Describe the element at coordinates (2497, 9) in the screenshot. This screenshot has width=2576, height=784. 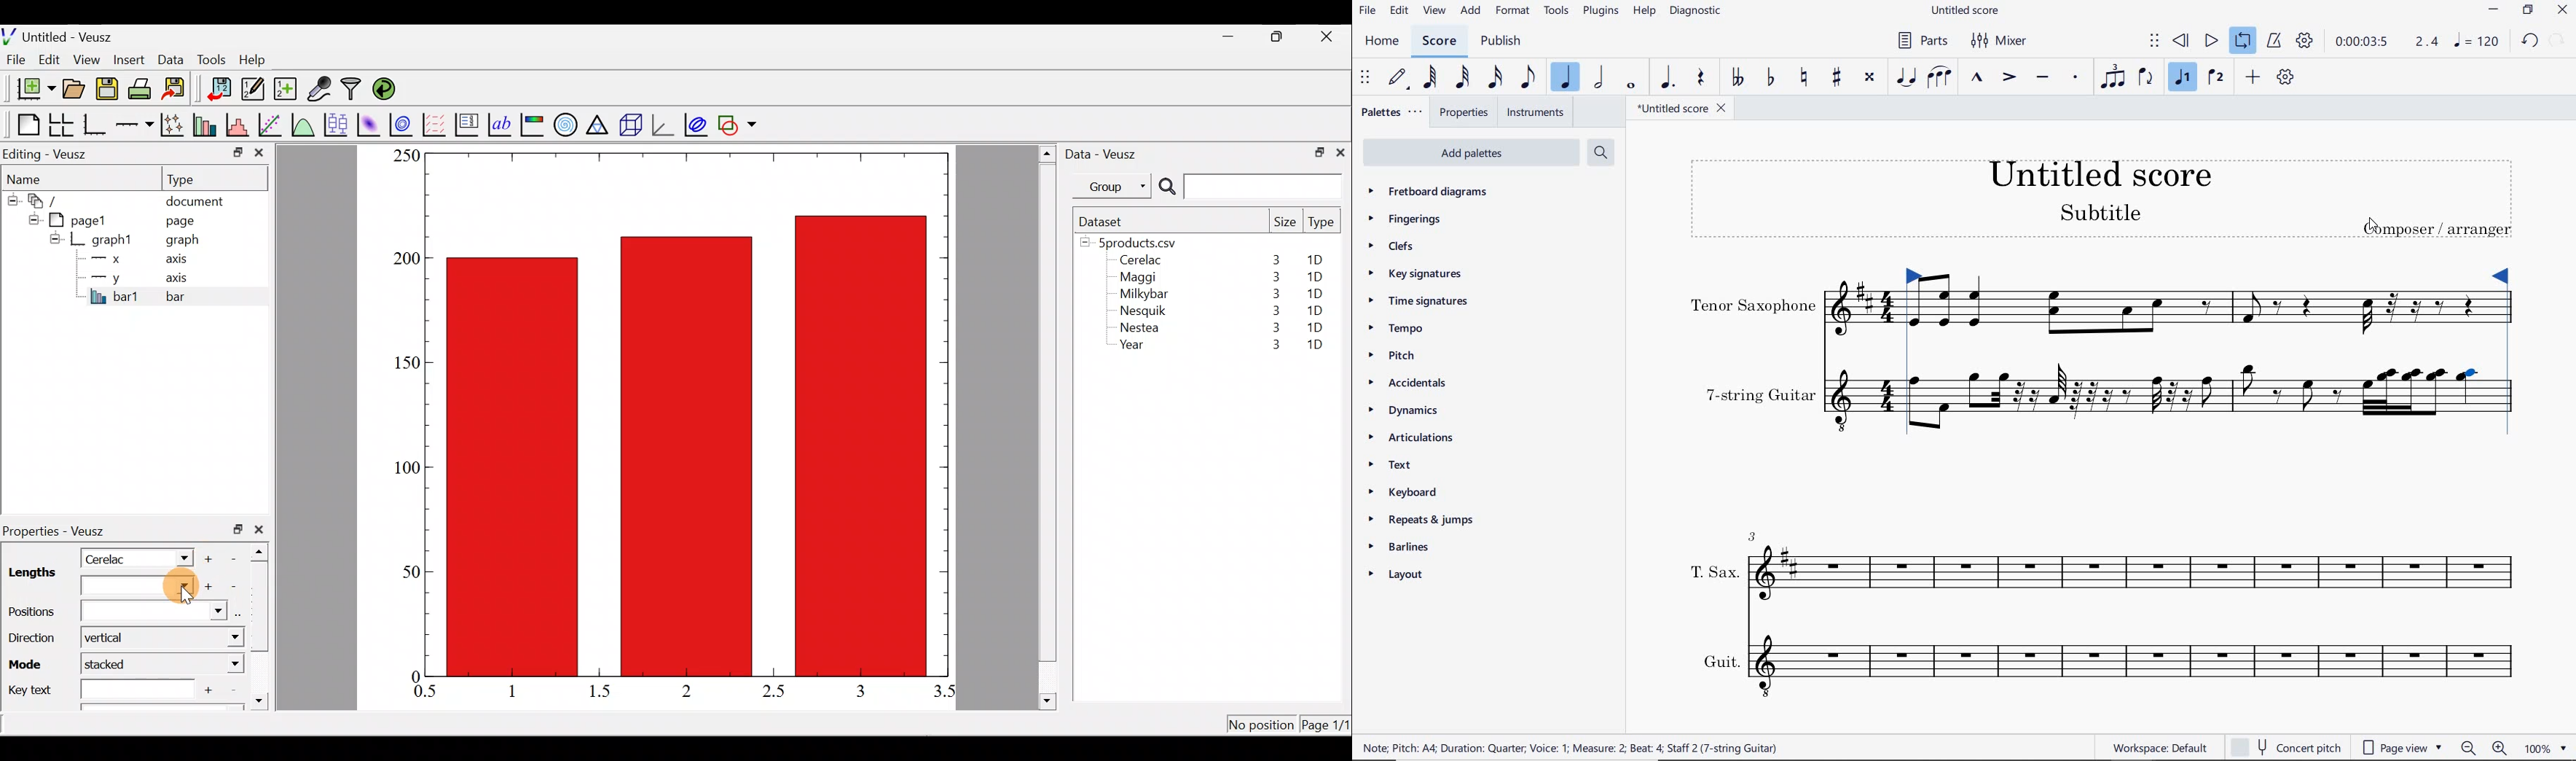
I see `MINIMIZE` at that location.